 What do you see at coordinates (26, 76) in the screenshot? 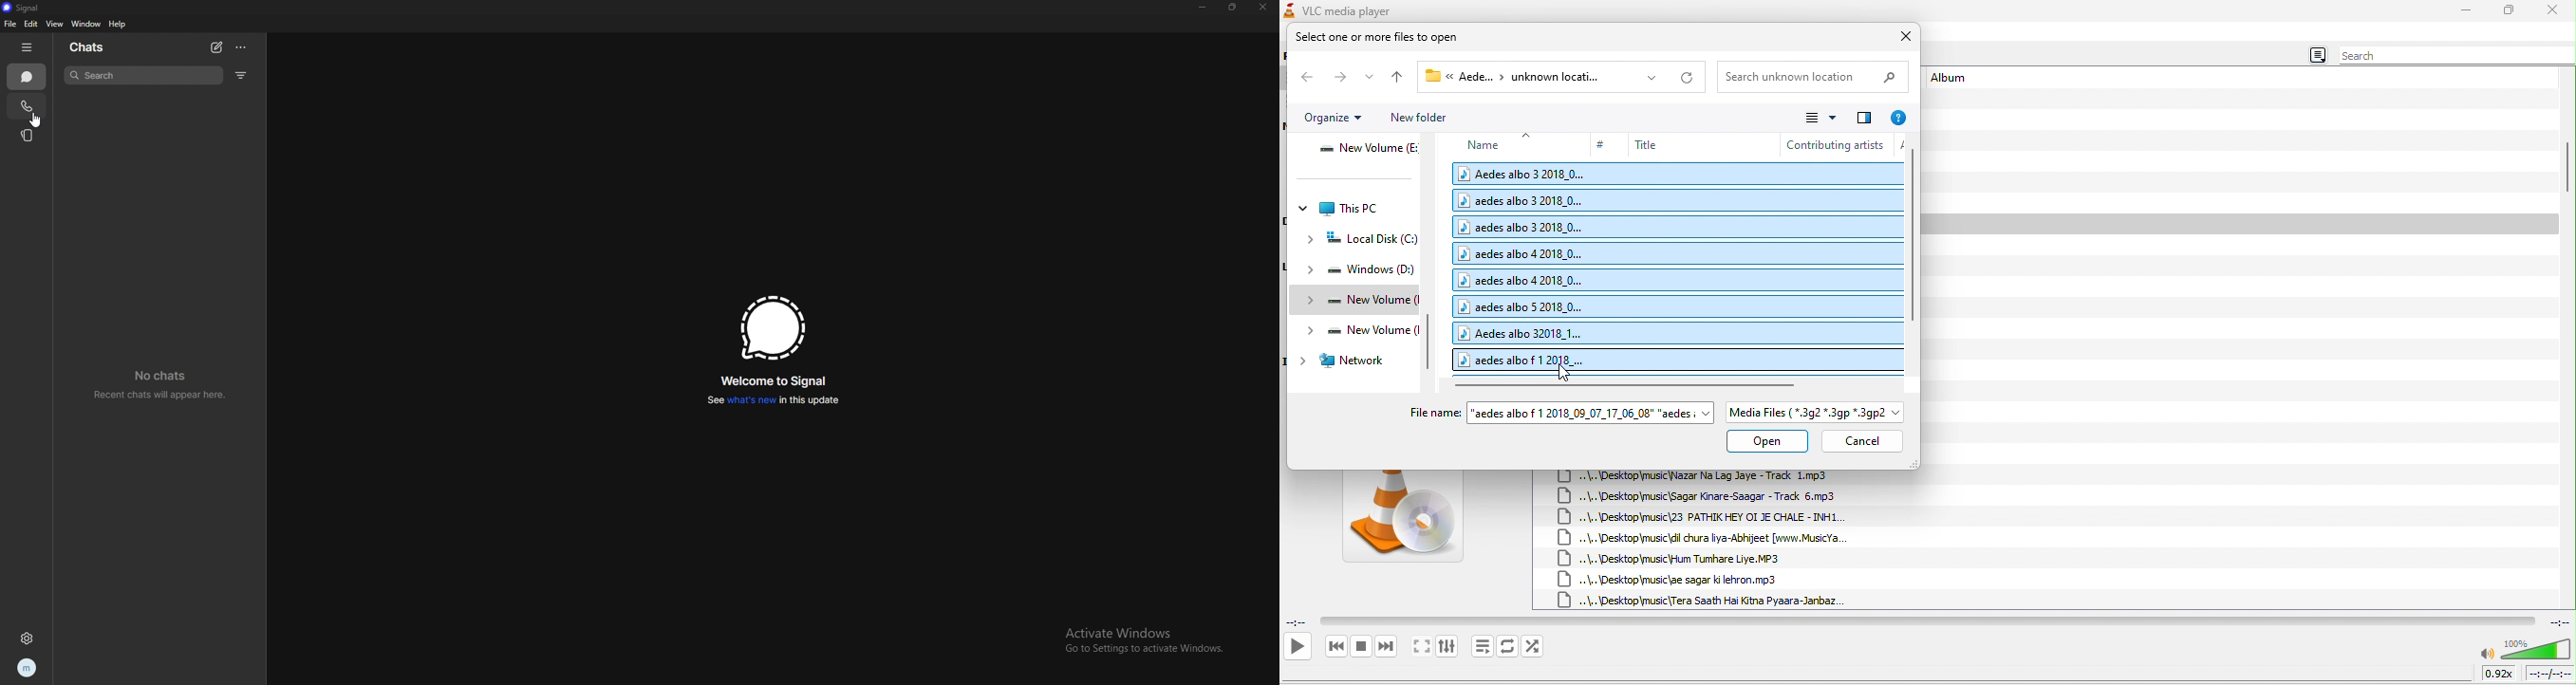
I see `chats` at bounding box center [26, 76].